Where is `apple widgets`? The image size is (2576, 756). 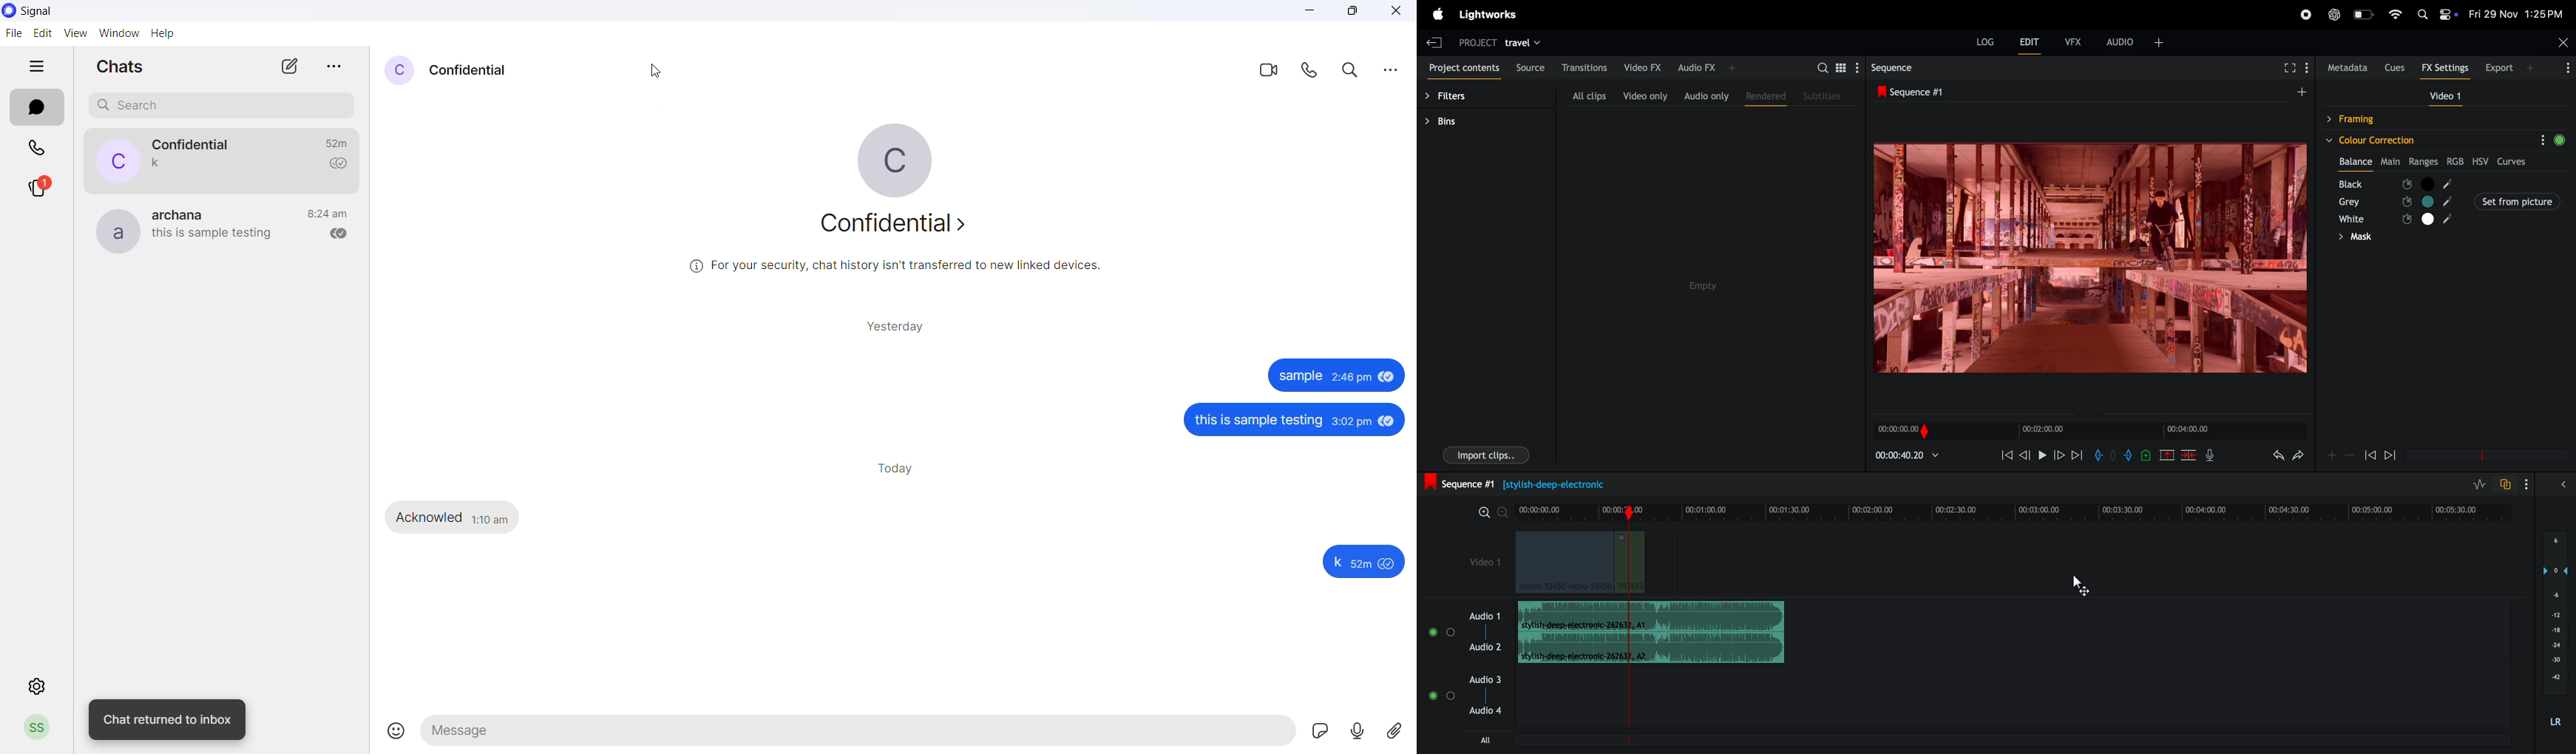 apple widgets is located at coordinates (2437, 15).